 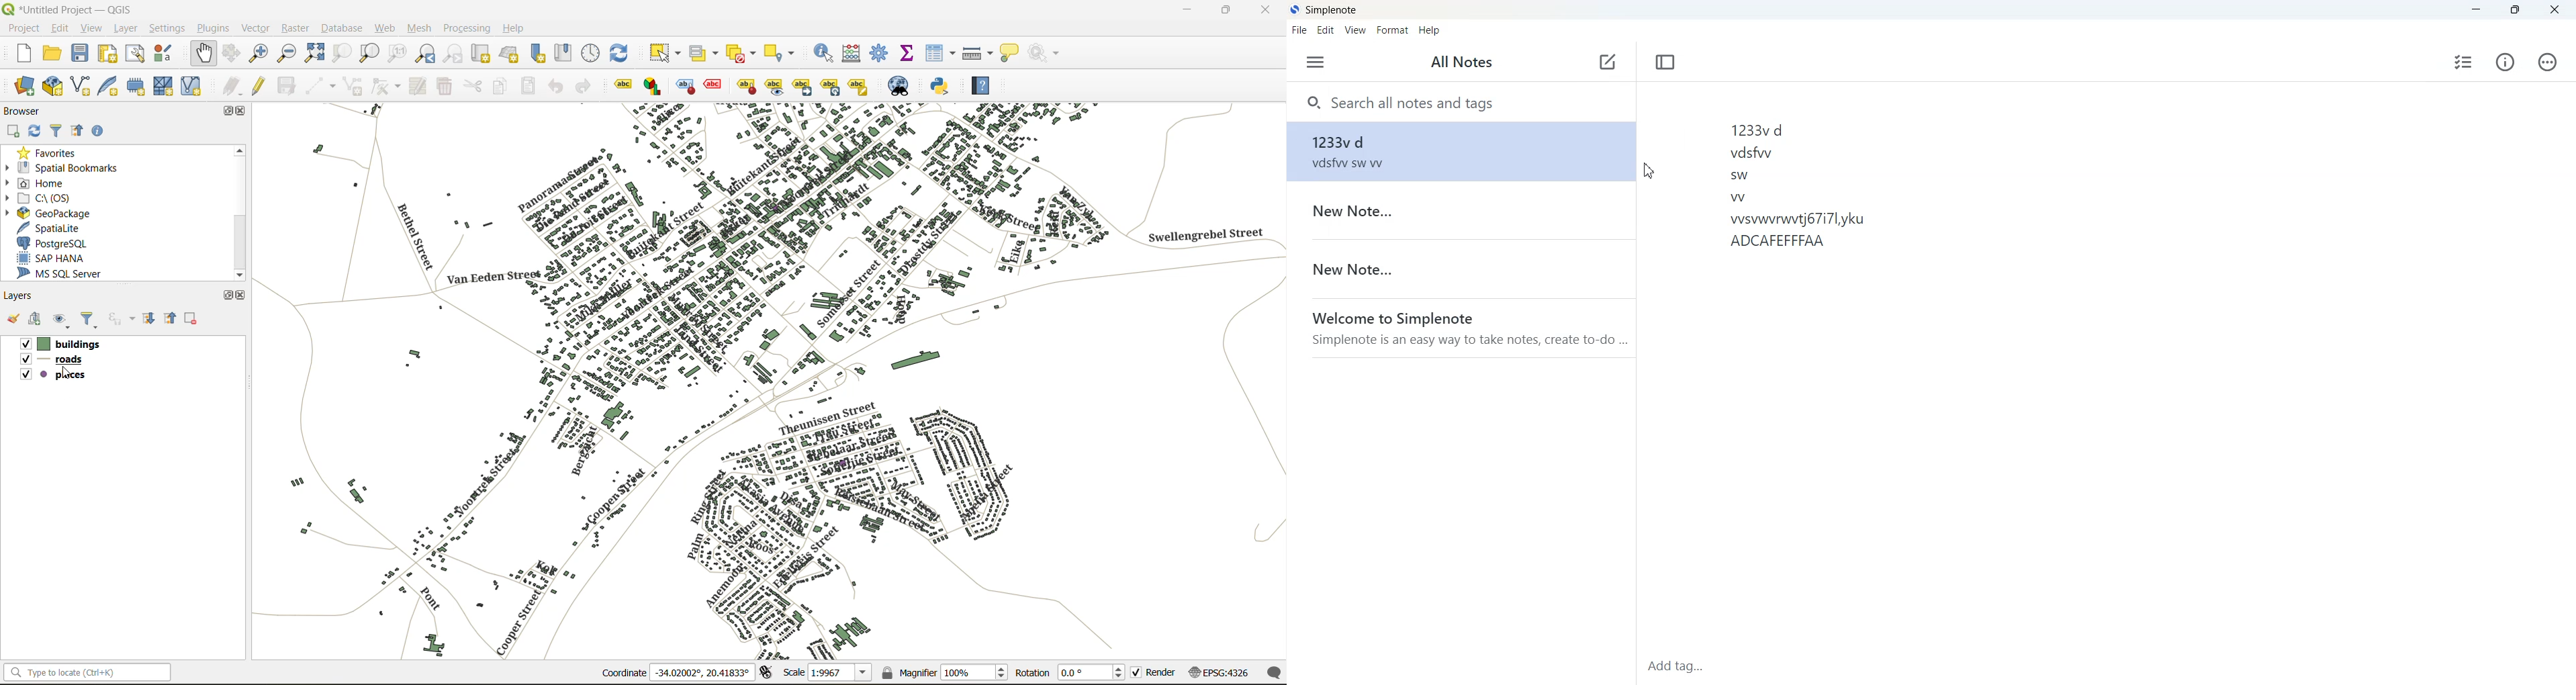 I want to click on places layer, so click(x=54, y=375).